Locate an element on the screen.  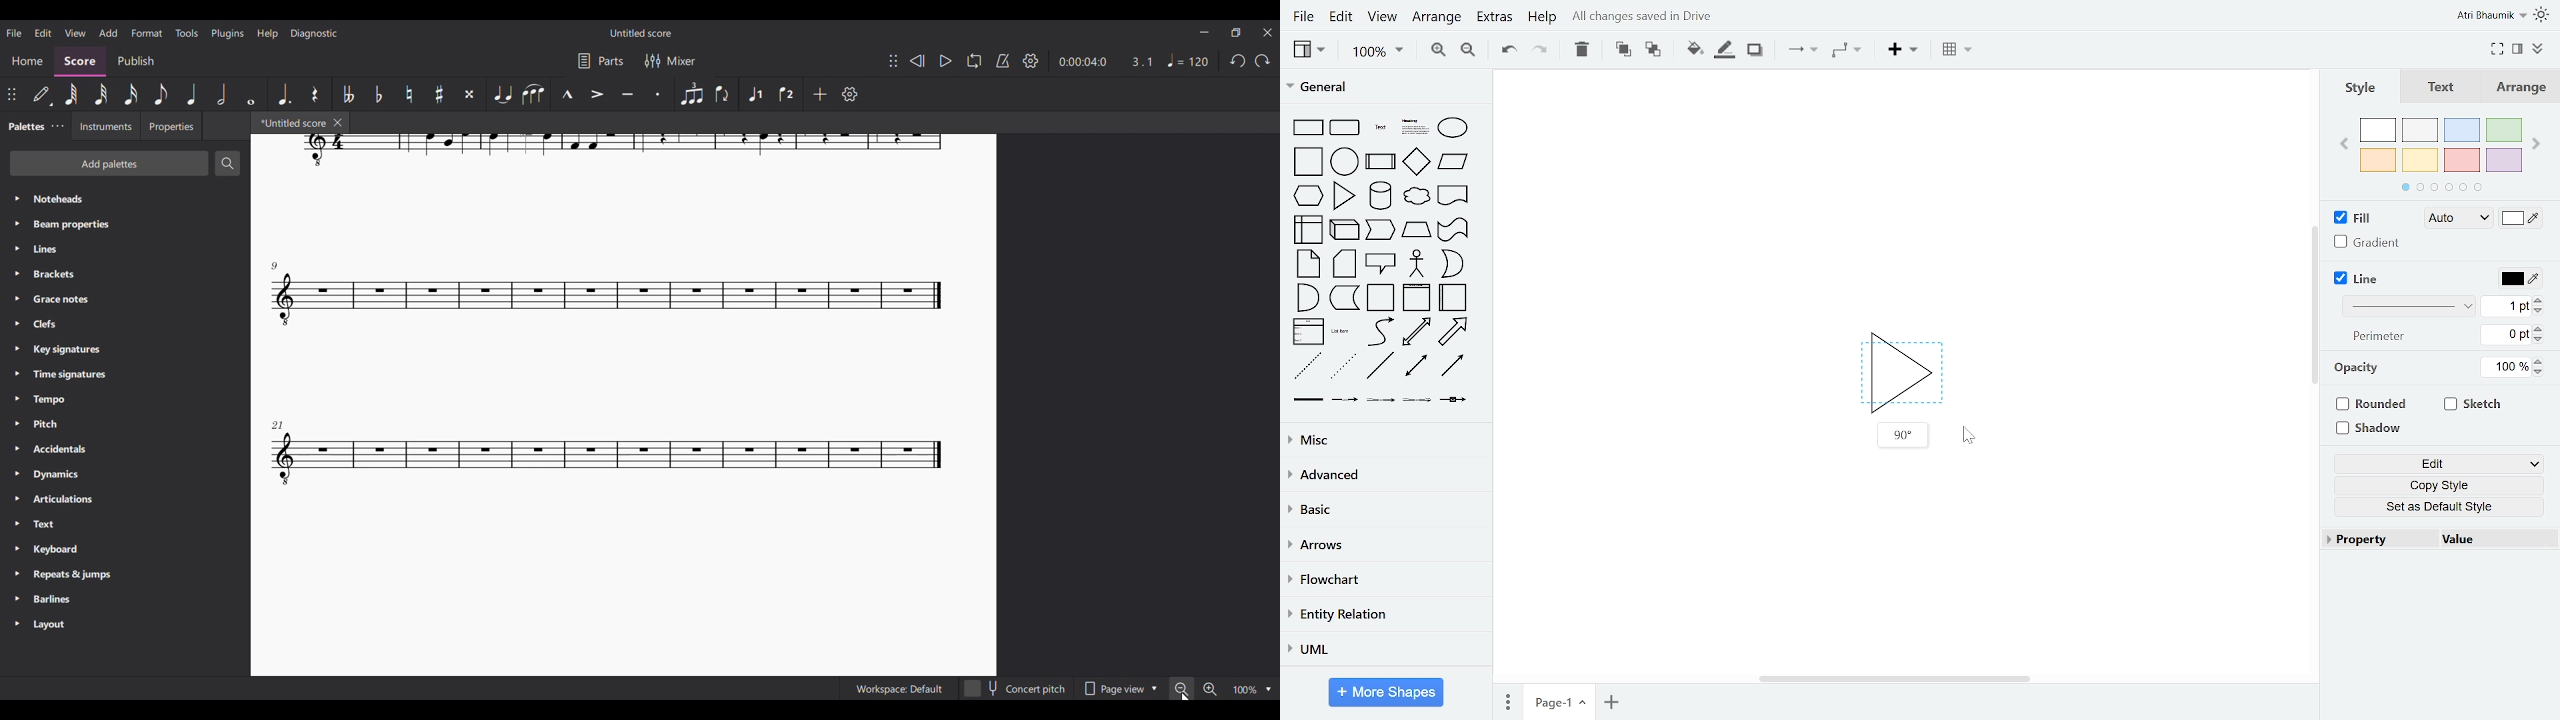
yellow is located at coordinates (2421, 161).